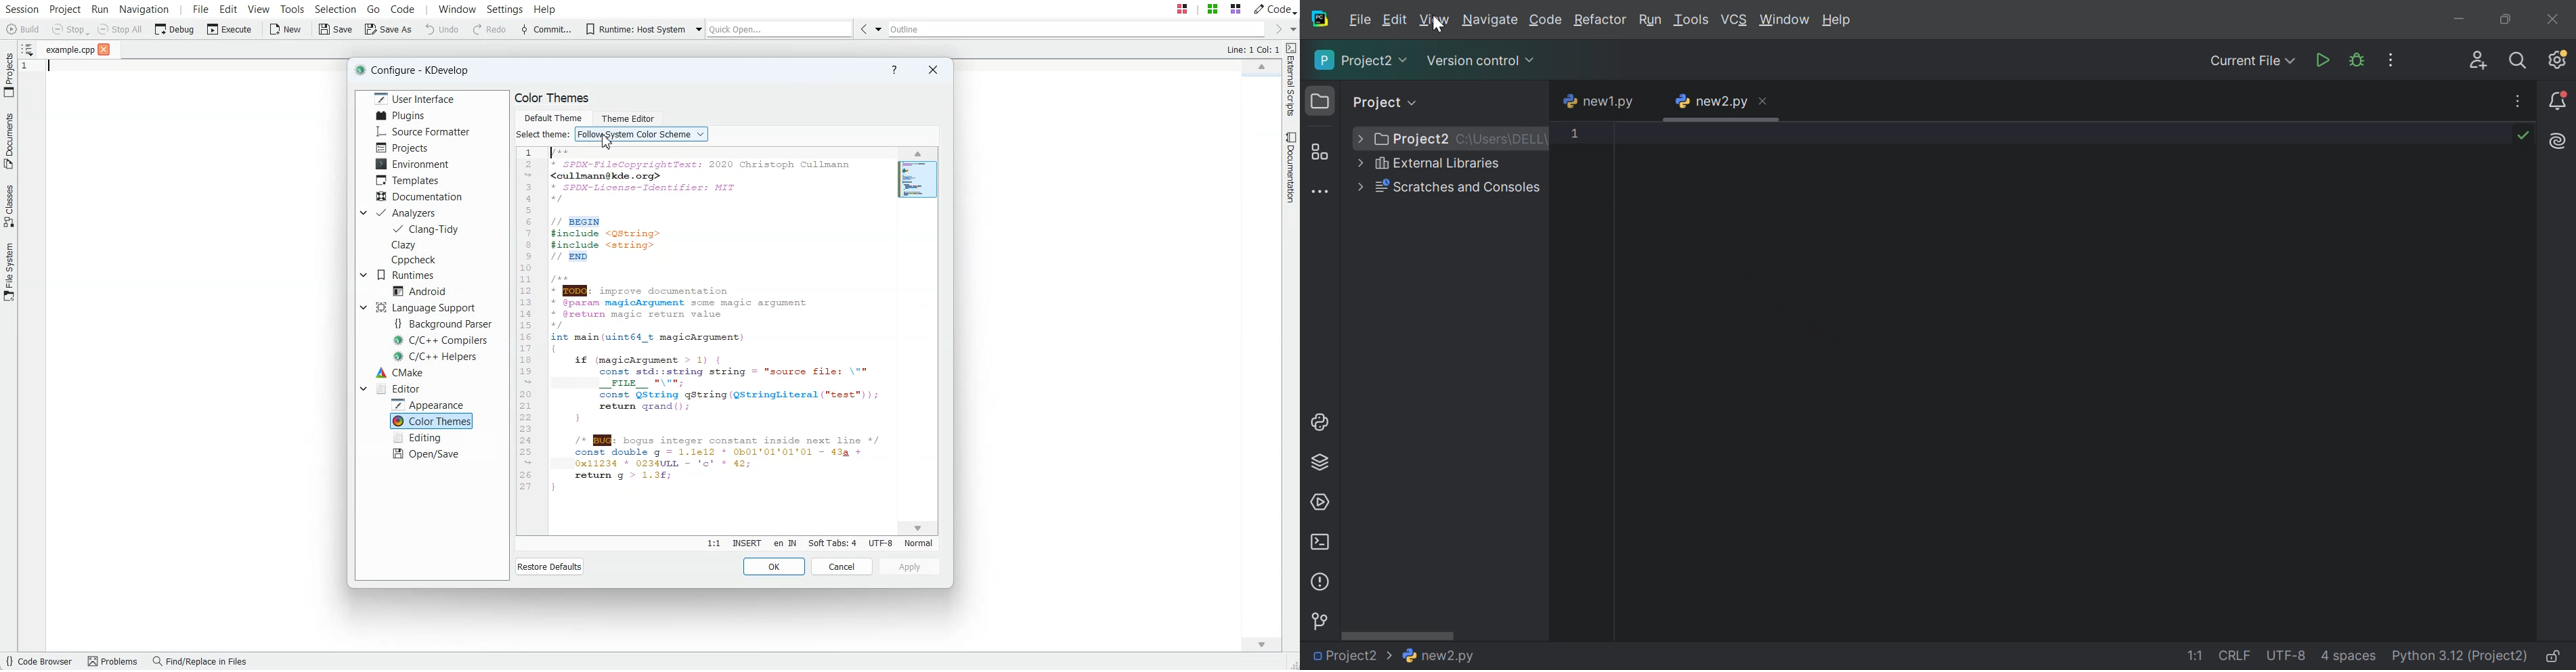 The height and width of the screenshot is (672, 2576). What do you see at coordinates (1322, 619) in the screenshot?
I see `Version Control` at bounding box center [1322, 619].